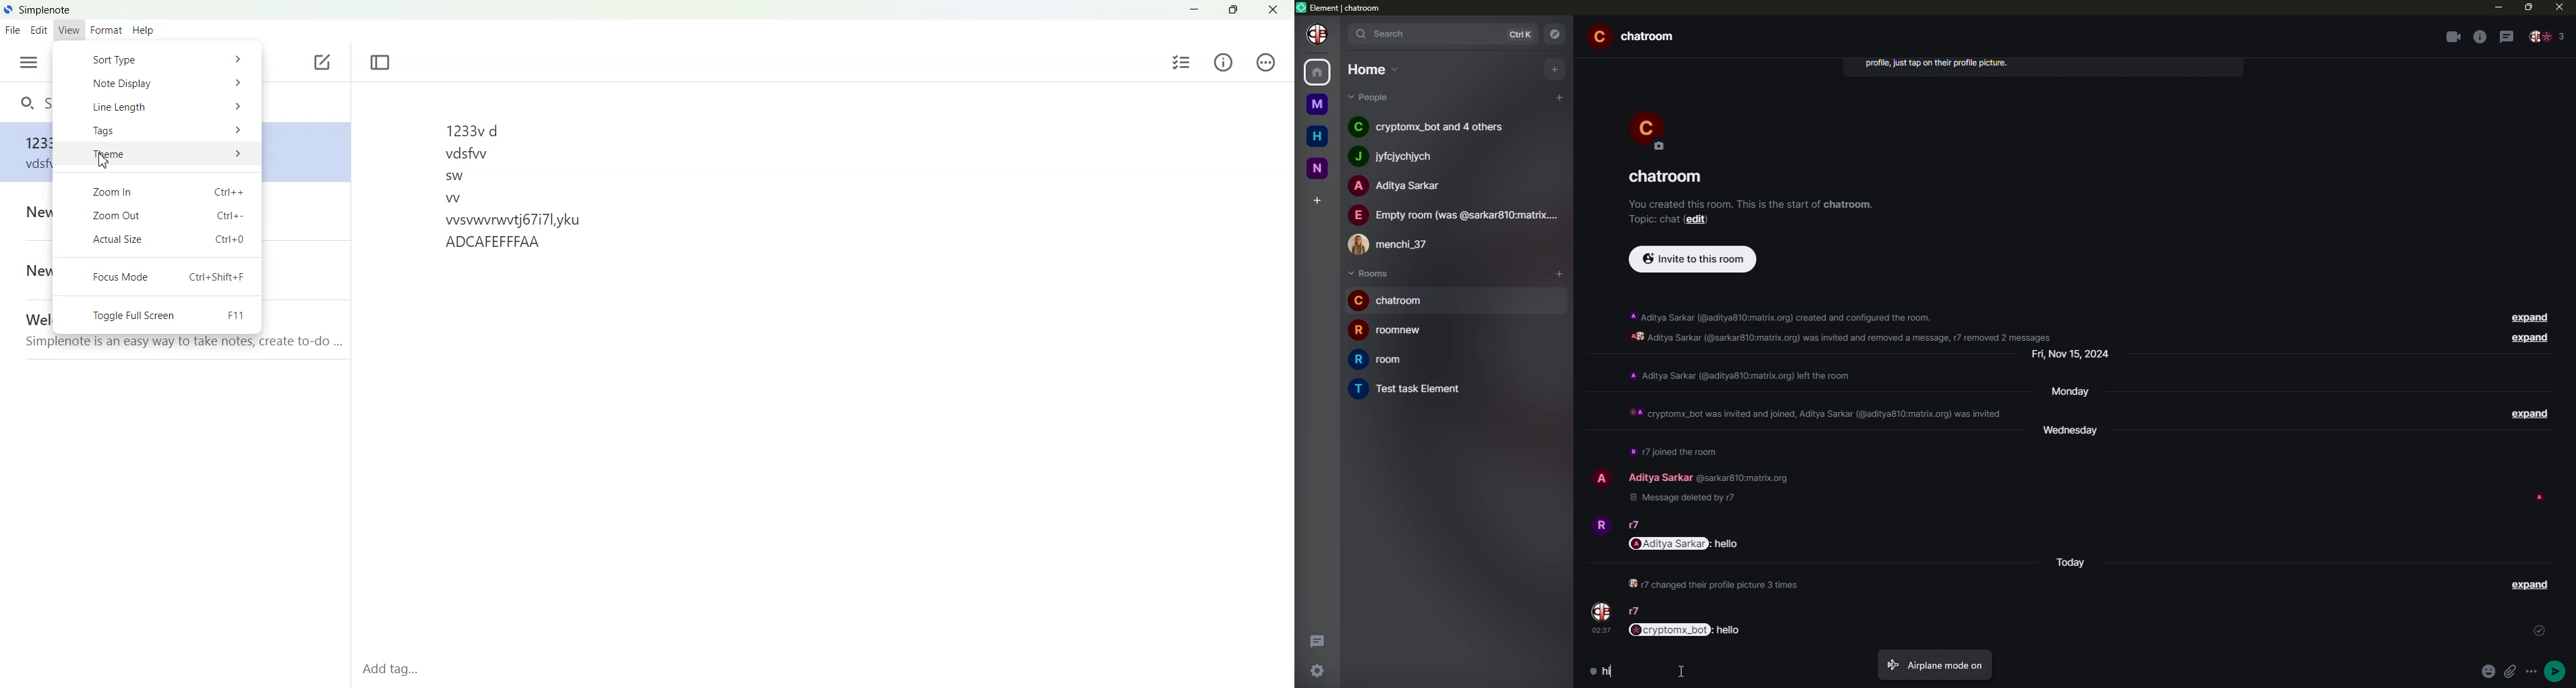  I want to click on room, so click(1412, 389).